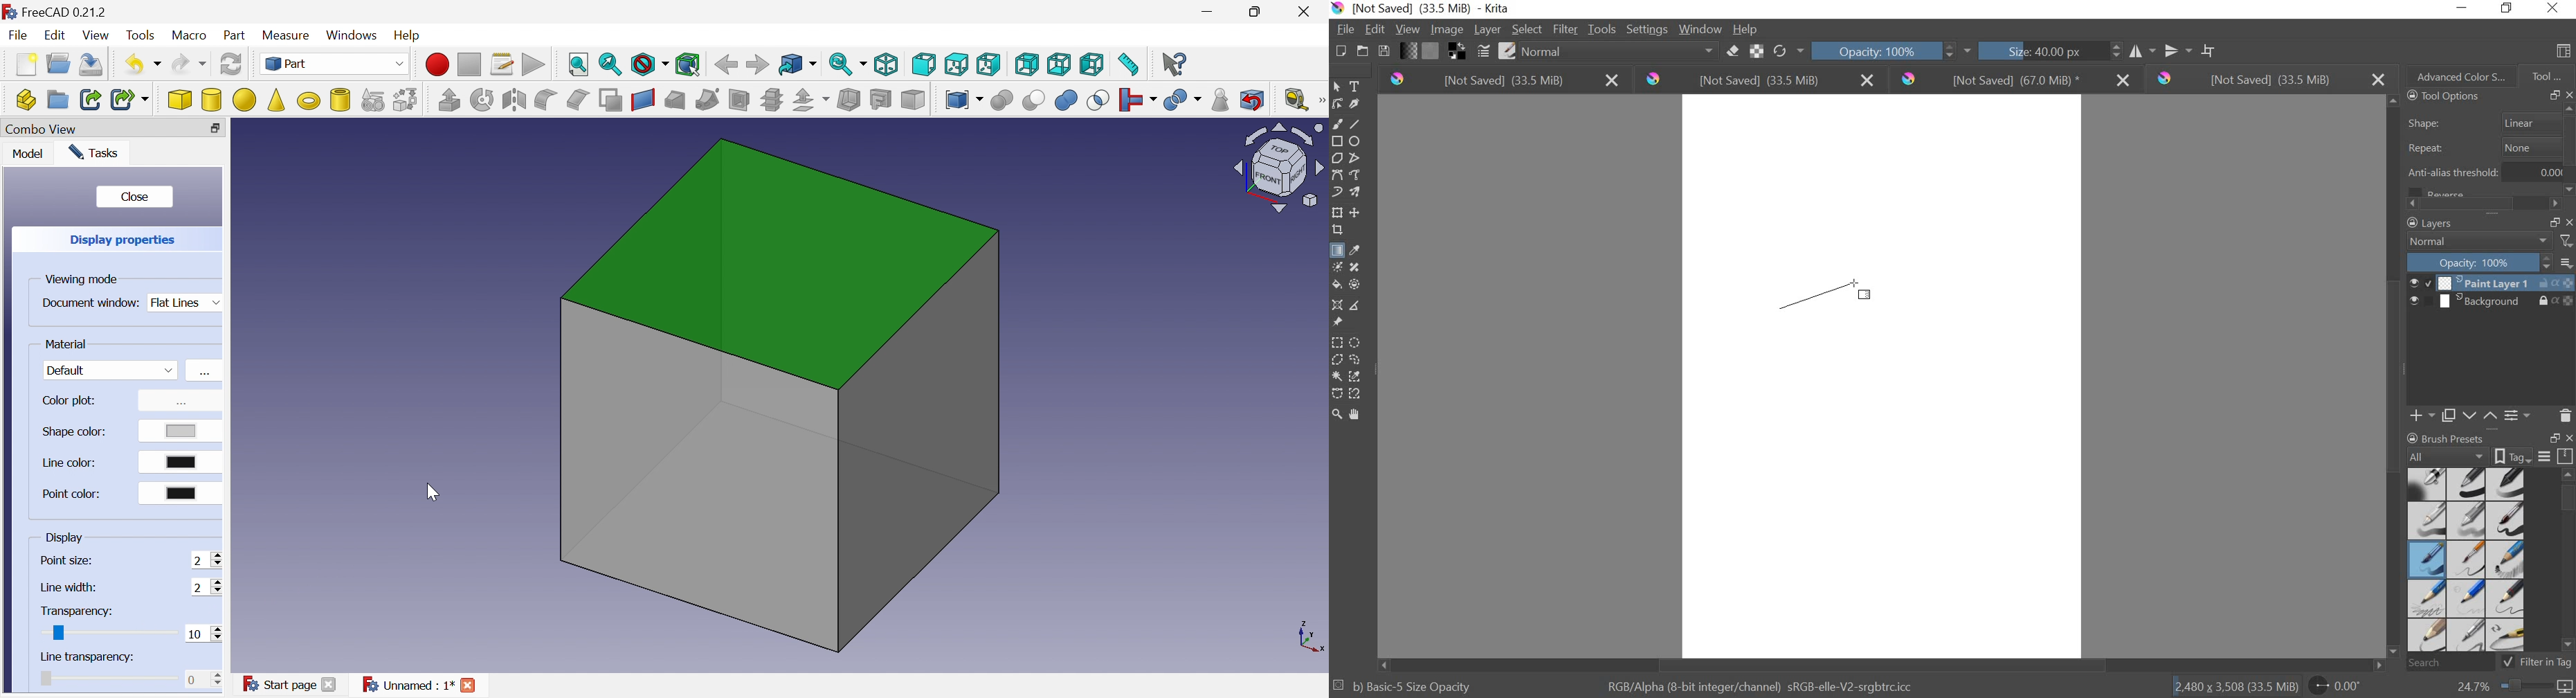 This screenshot has height=700, width=2576. Describe the element at coordinates (1357, 250) in the screenshot. I see `eyedropper` at that location.